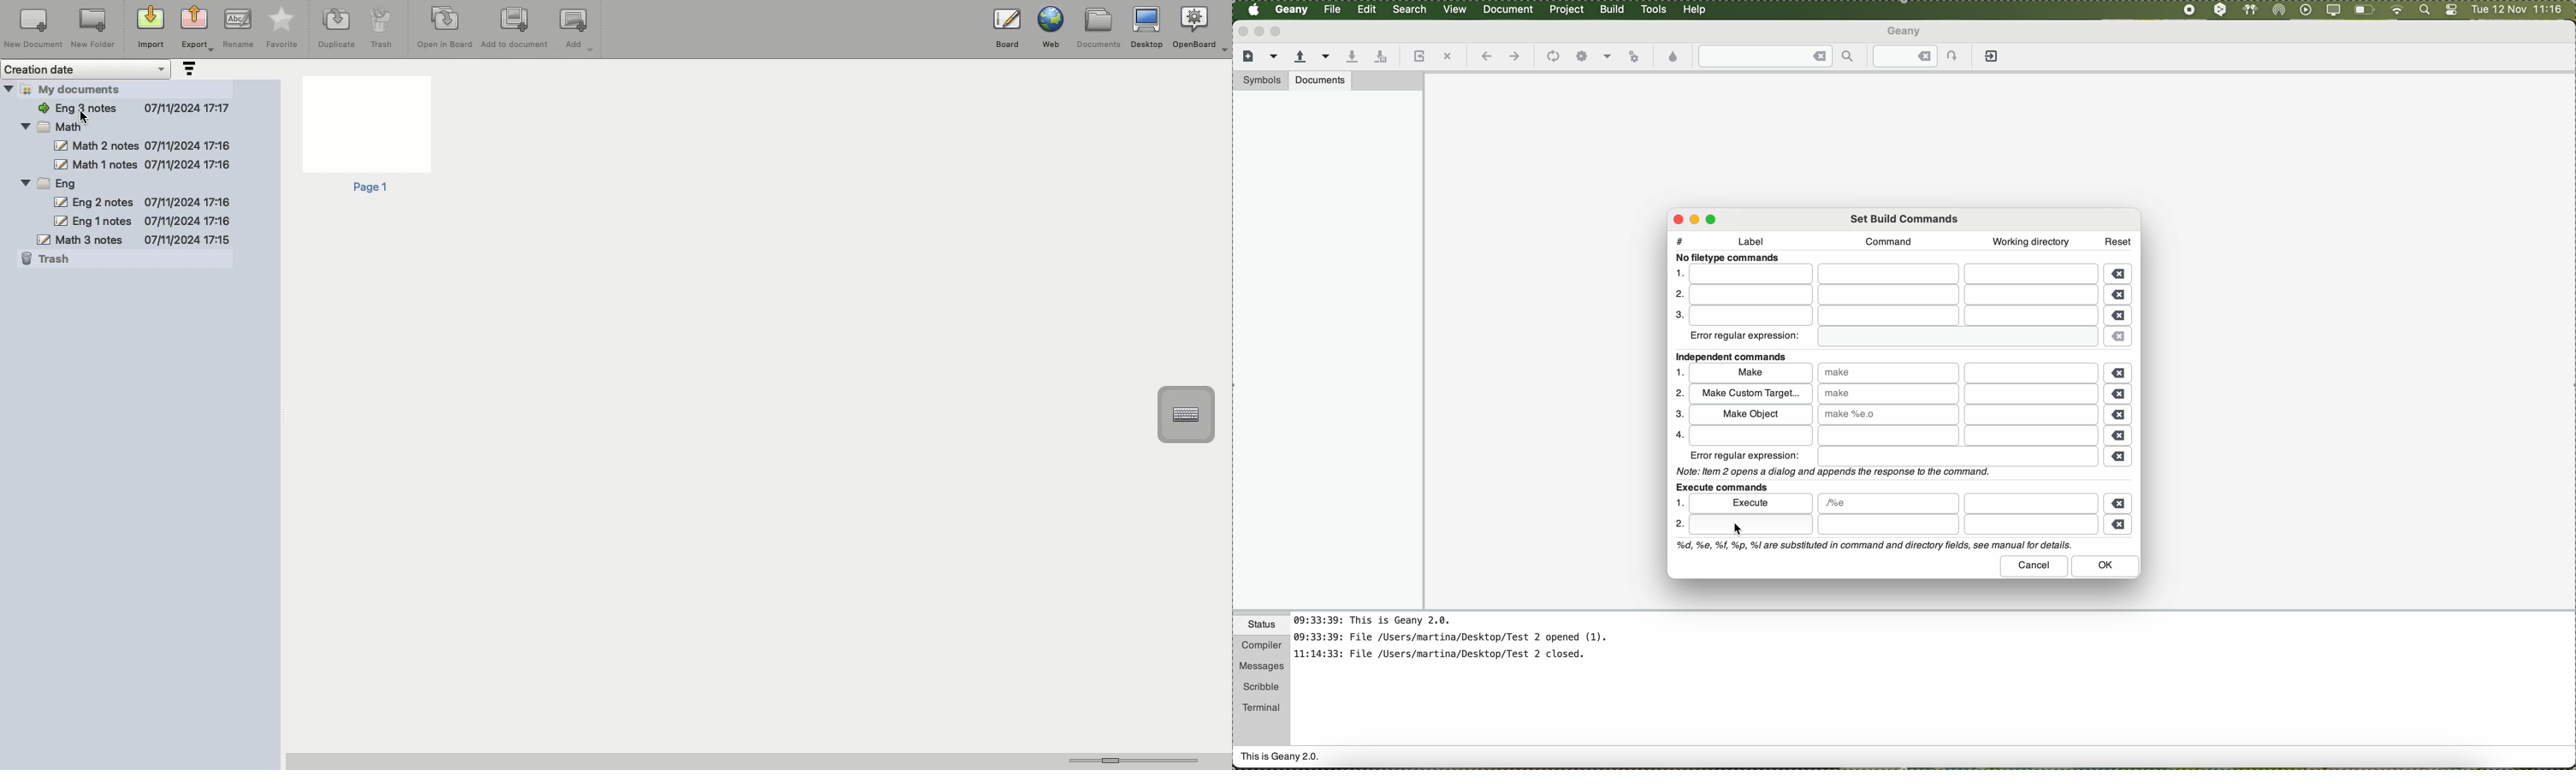 Image resolution: width=2576 pixels, height=784 pixels. I want to click on cursor, so click(87, 118).